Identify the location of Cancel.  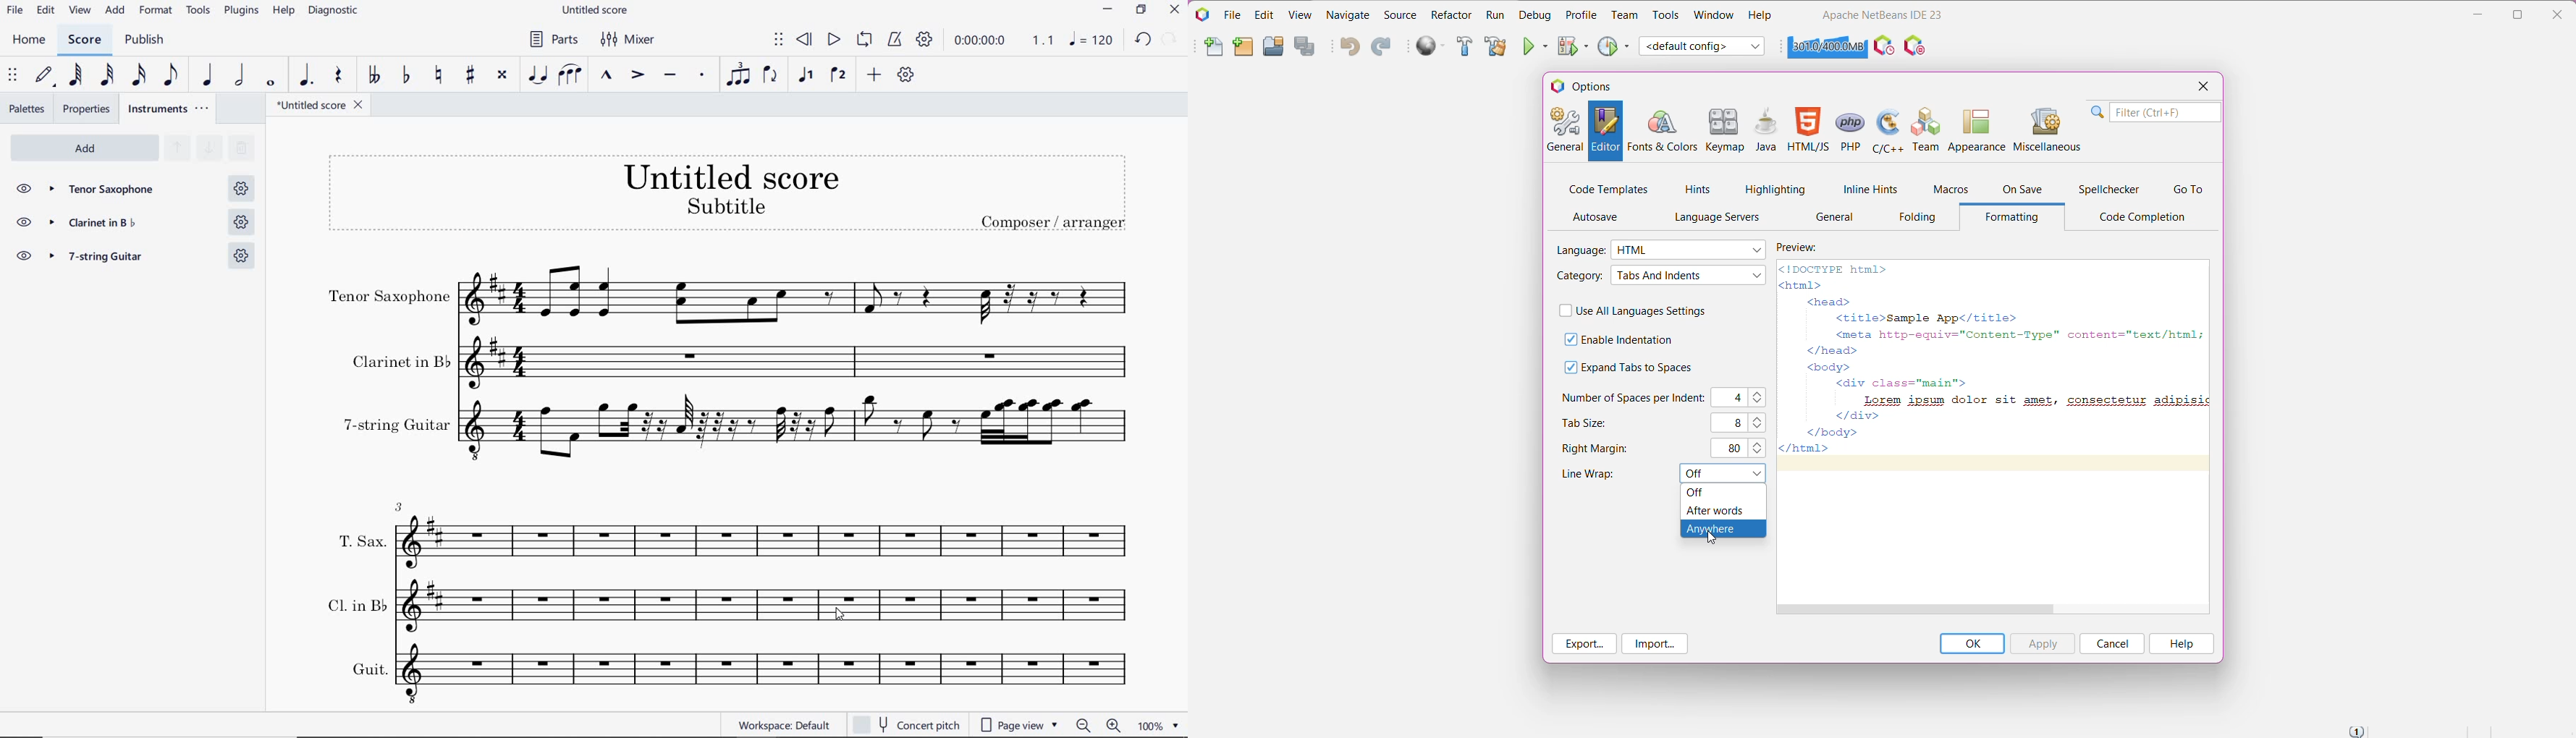
(2111, 644).